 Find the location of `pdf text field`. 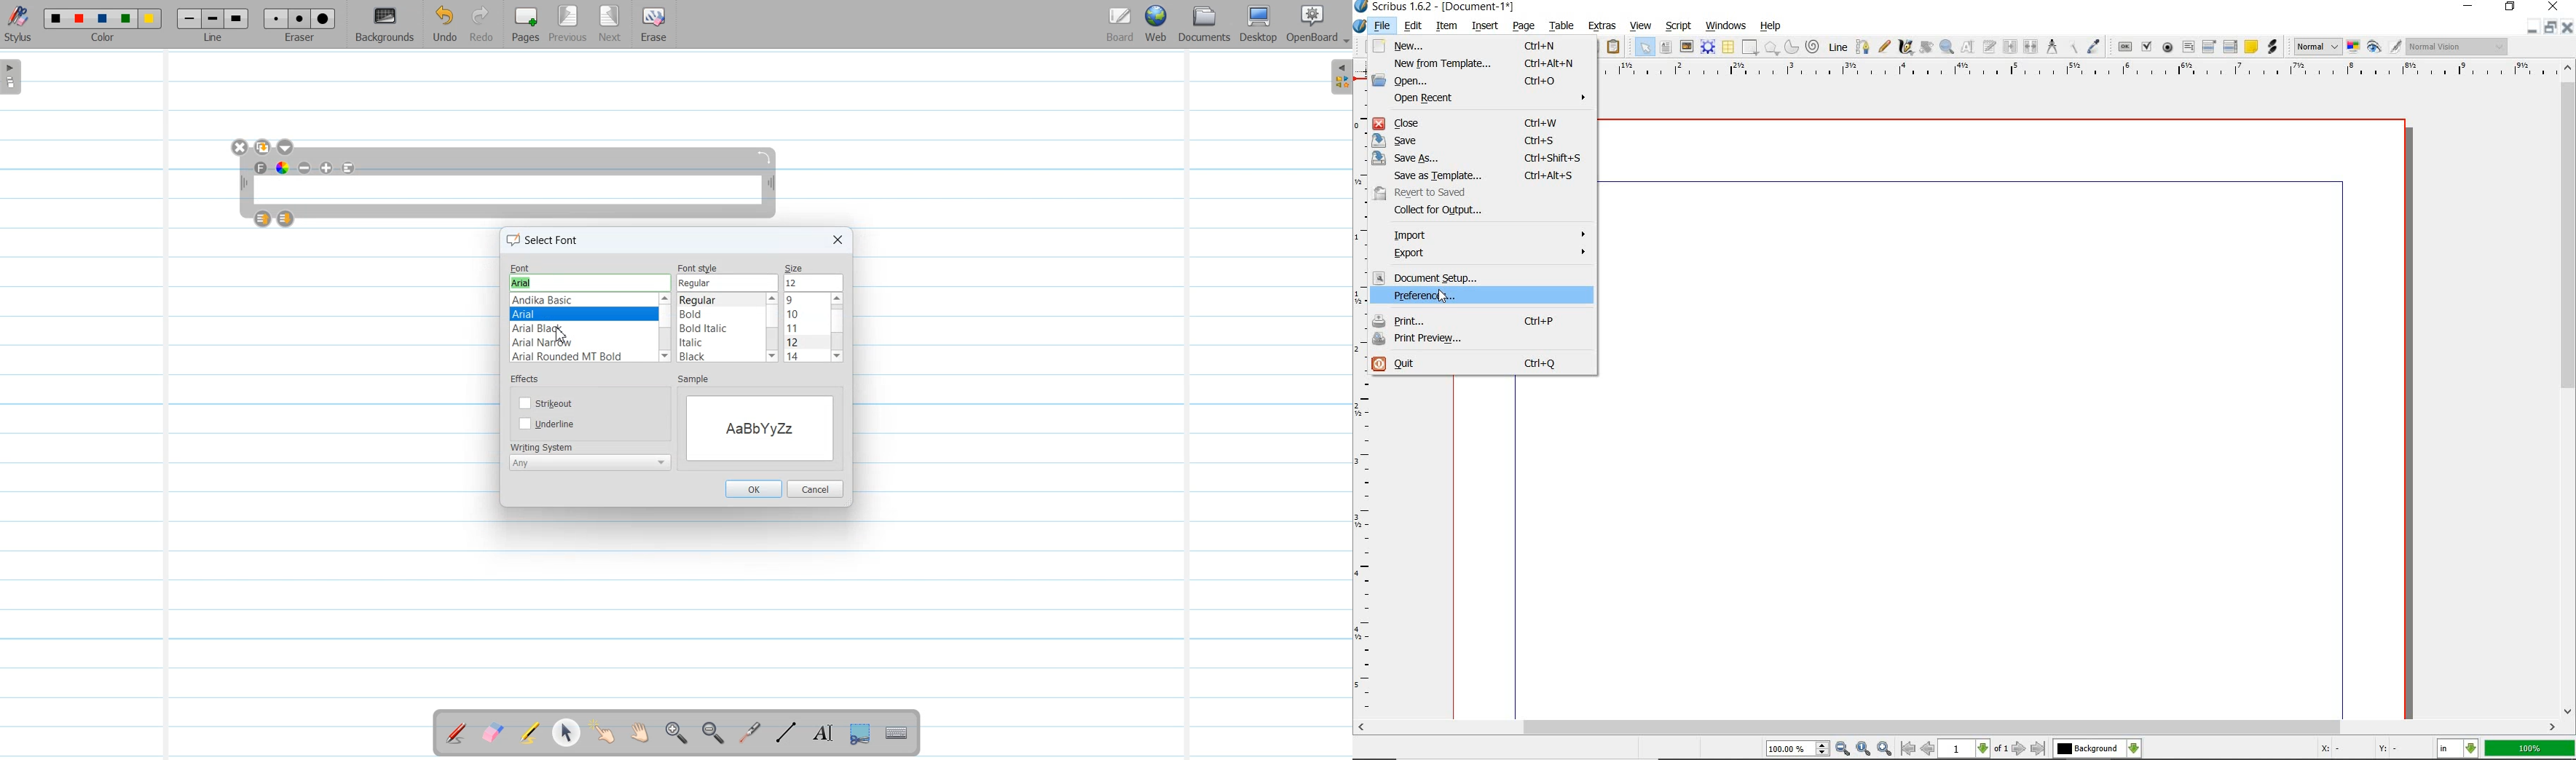

pdf text field is located at coordinates (2188, 47).